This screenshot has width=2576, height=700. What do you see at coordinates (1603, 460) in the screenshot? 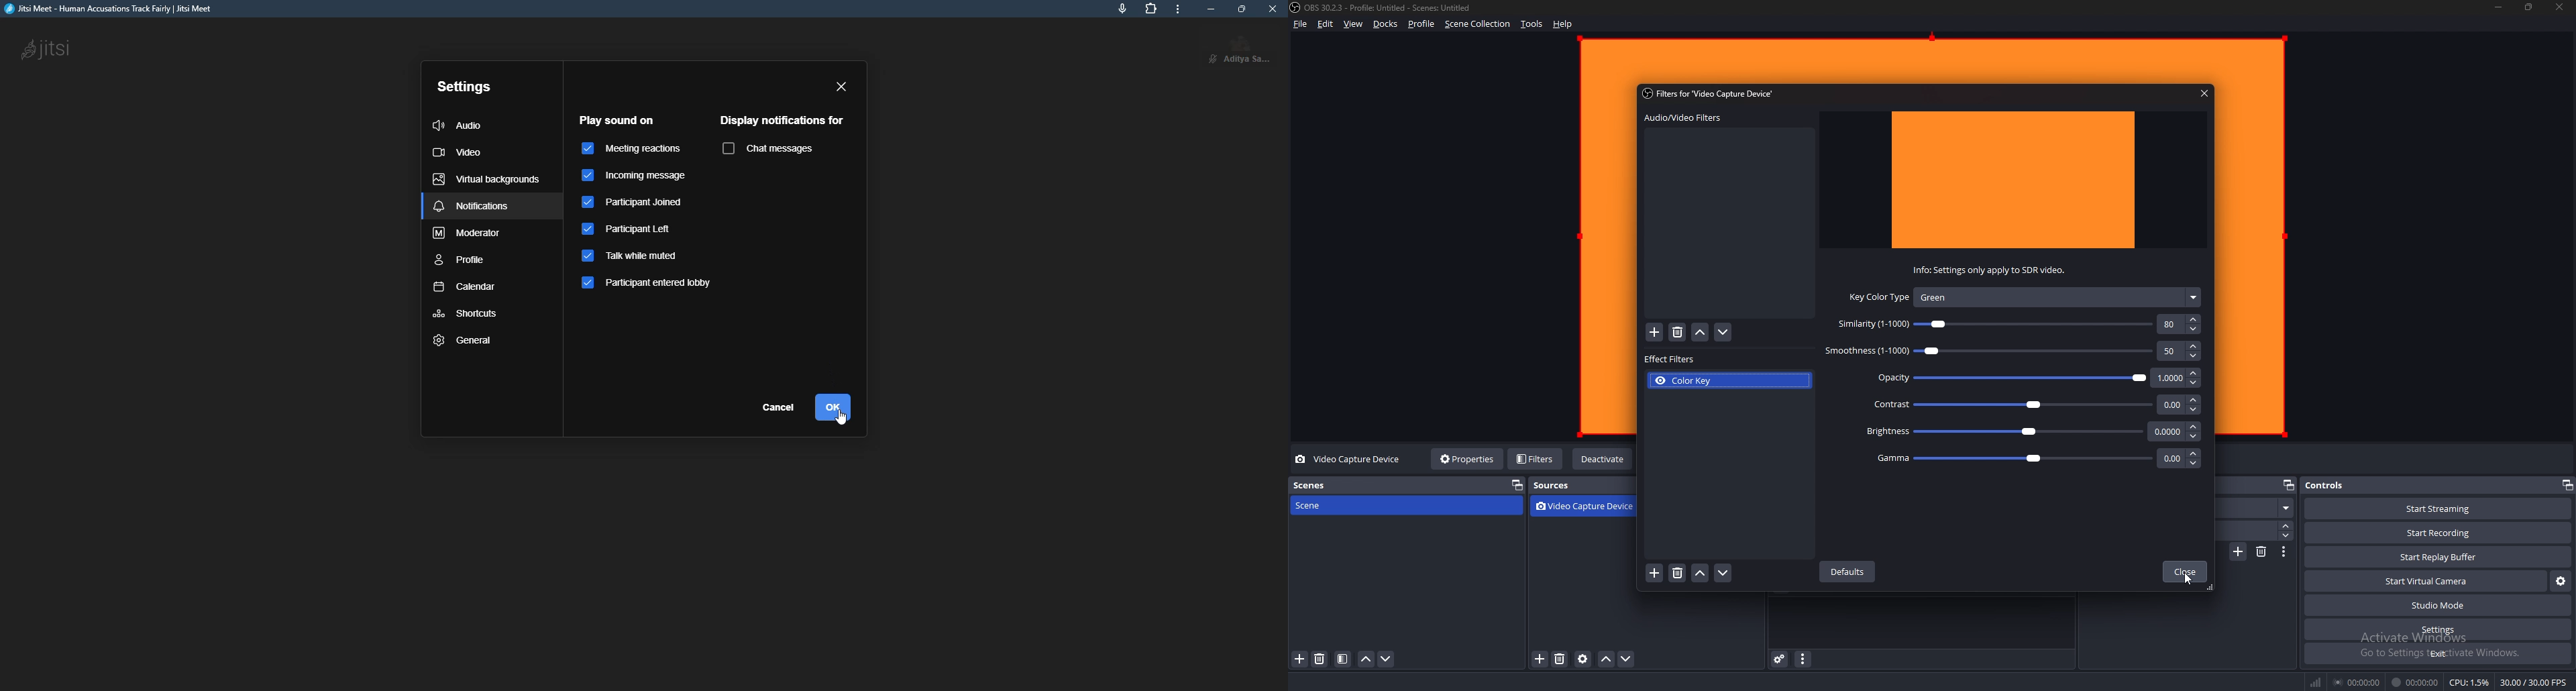
I see `deactivate` at bounding box center [1603, 460].